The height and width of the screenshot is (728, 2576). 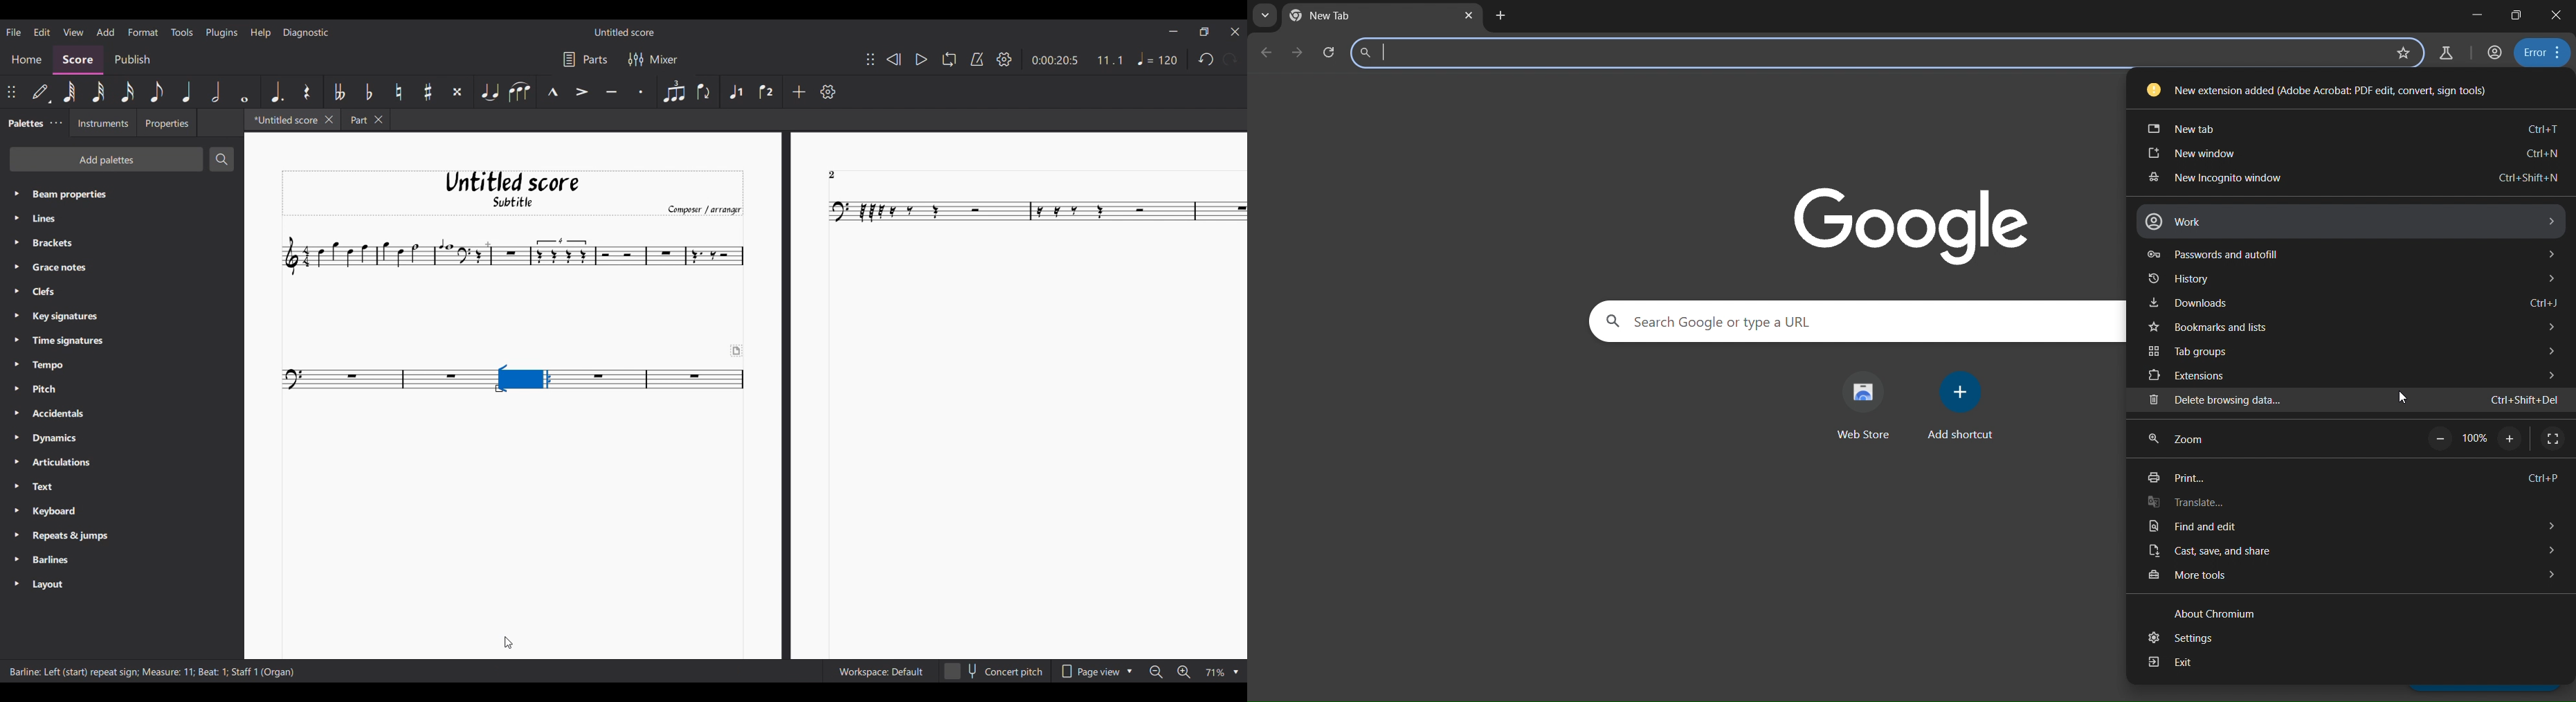 What do you see at coordinates (2180, 440) in the screenshot?
I see `zoom` at bounding box center [2180, 440].